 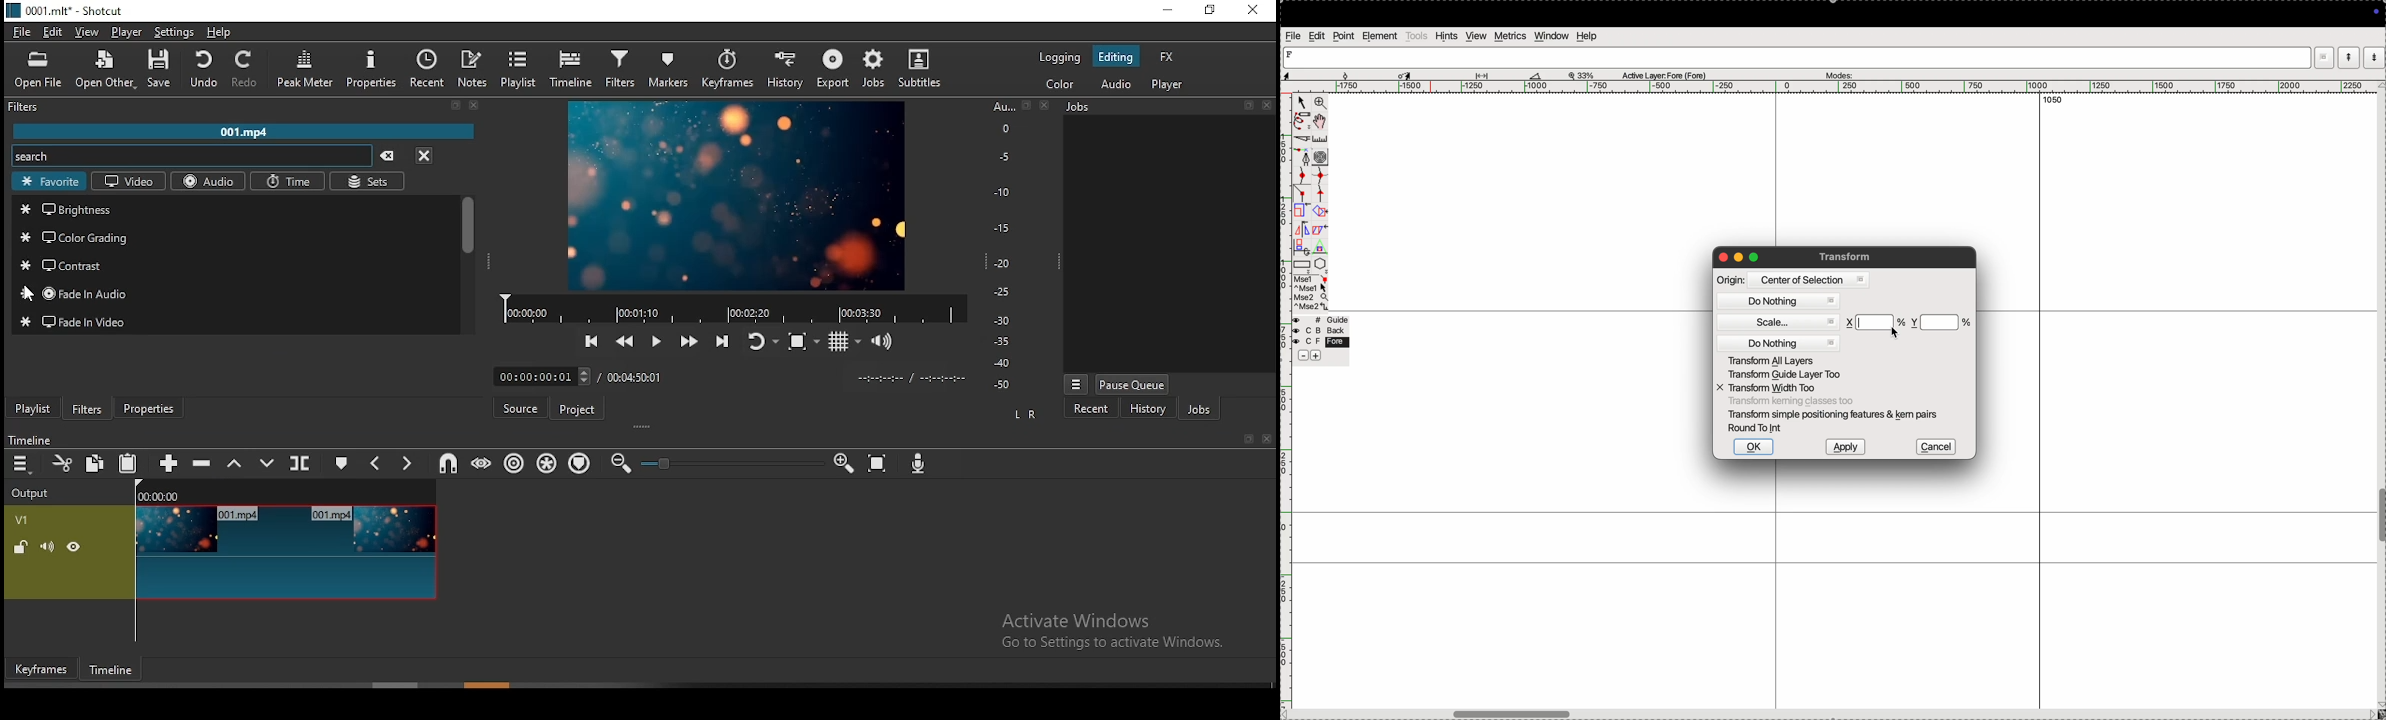 I want to click on fore, so click(x=1322, y=343).